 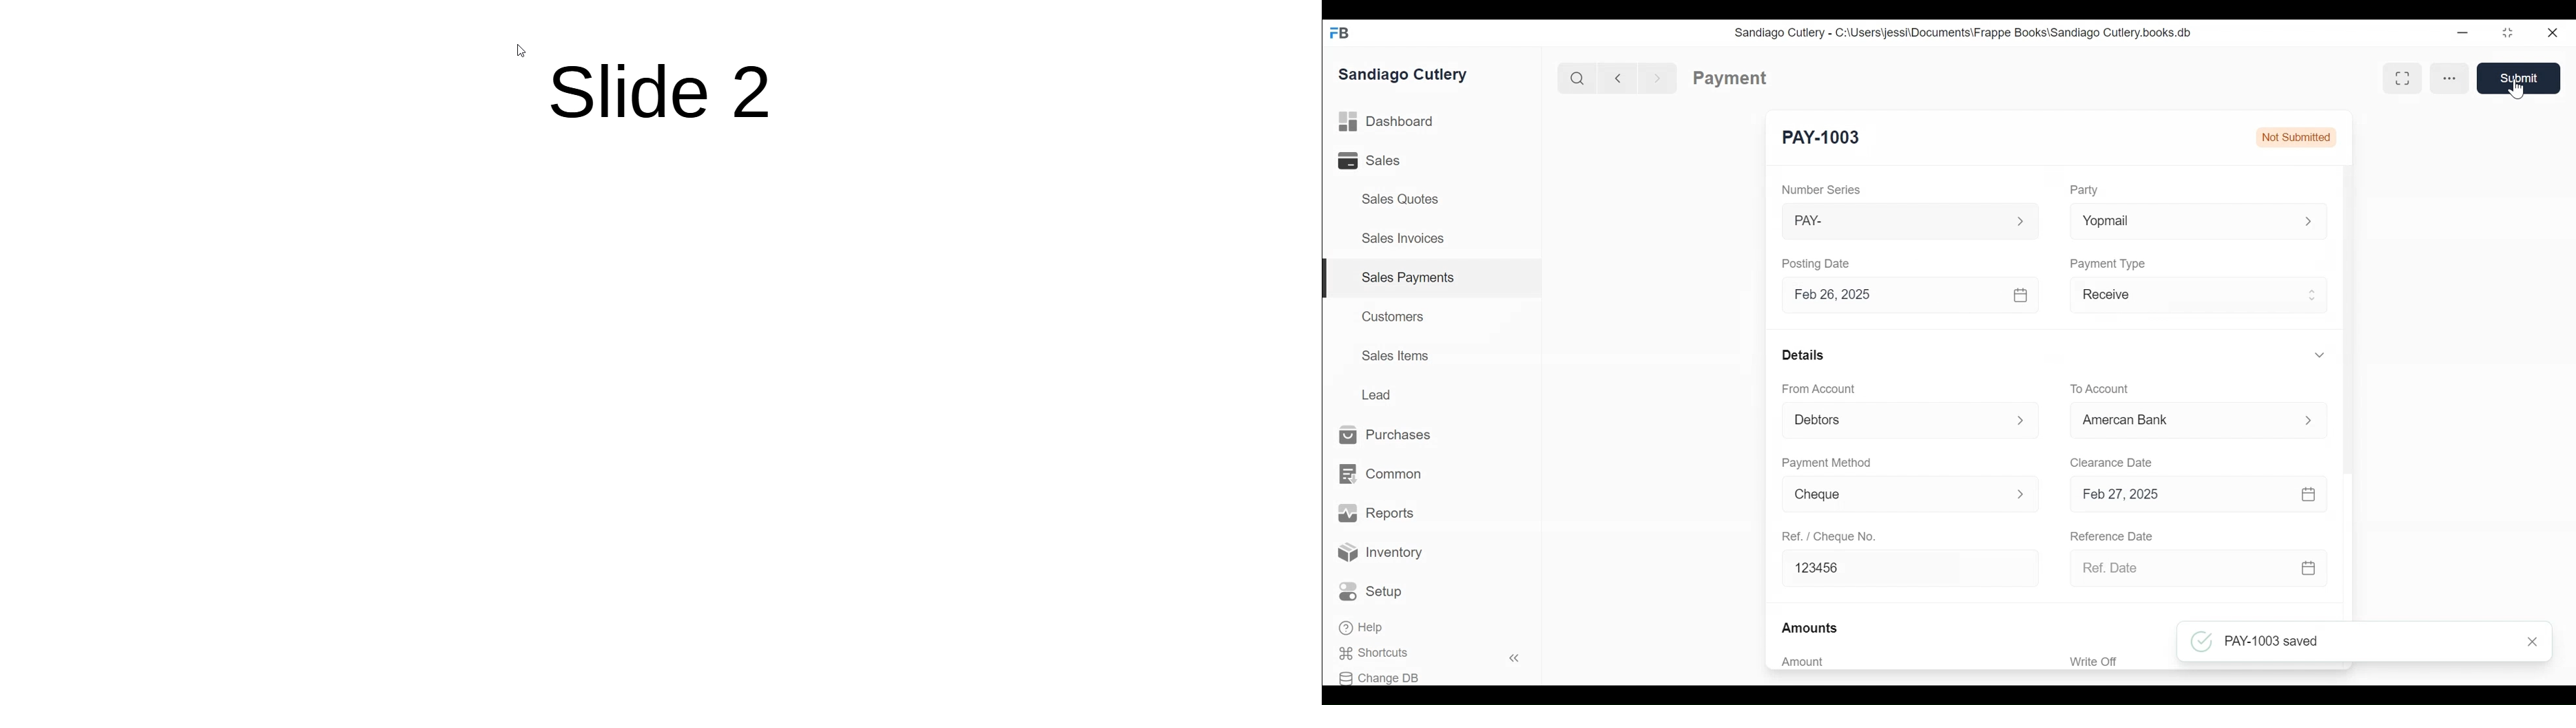 What do you see at coordinates (2086, 189) in the screenshot?
I see `Party` at bounding box center [2086, 189].